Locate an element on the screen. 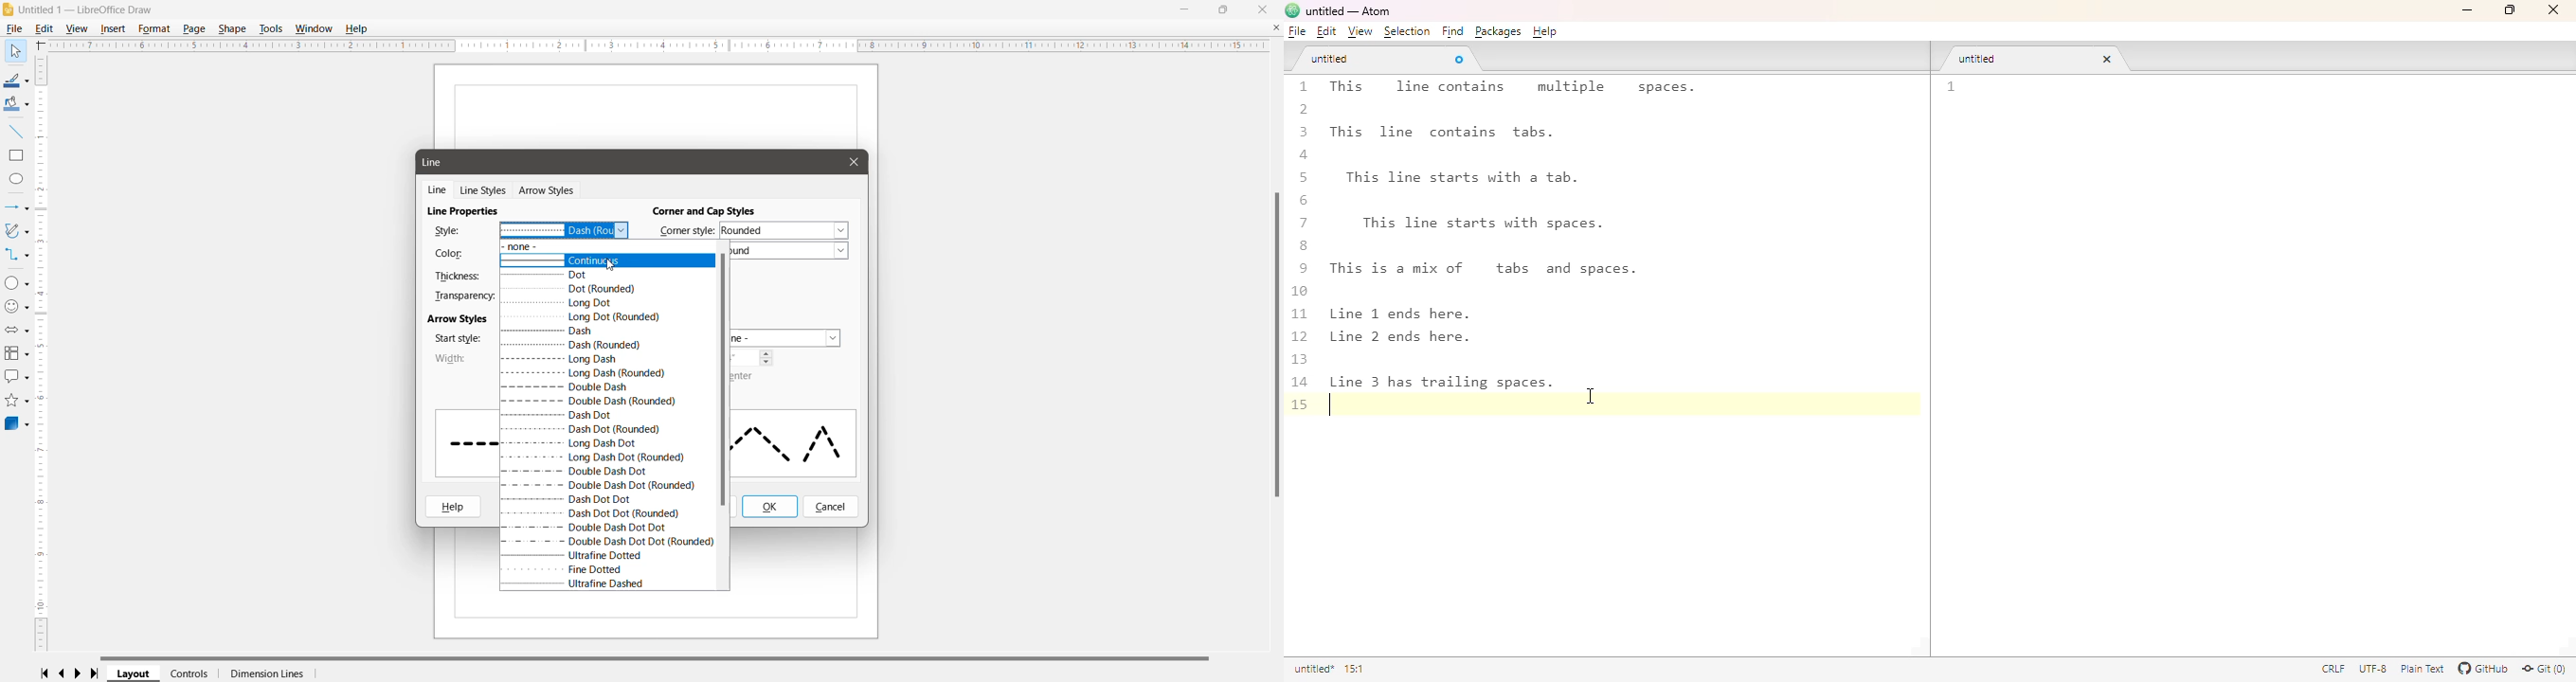 The height and width of the screenshot is (700, 2576). Ellipse is located at coordinates (16, 179).